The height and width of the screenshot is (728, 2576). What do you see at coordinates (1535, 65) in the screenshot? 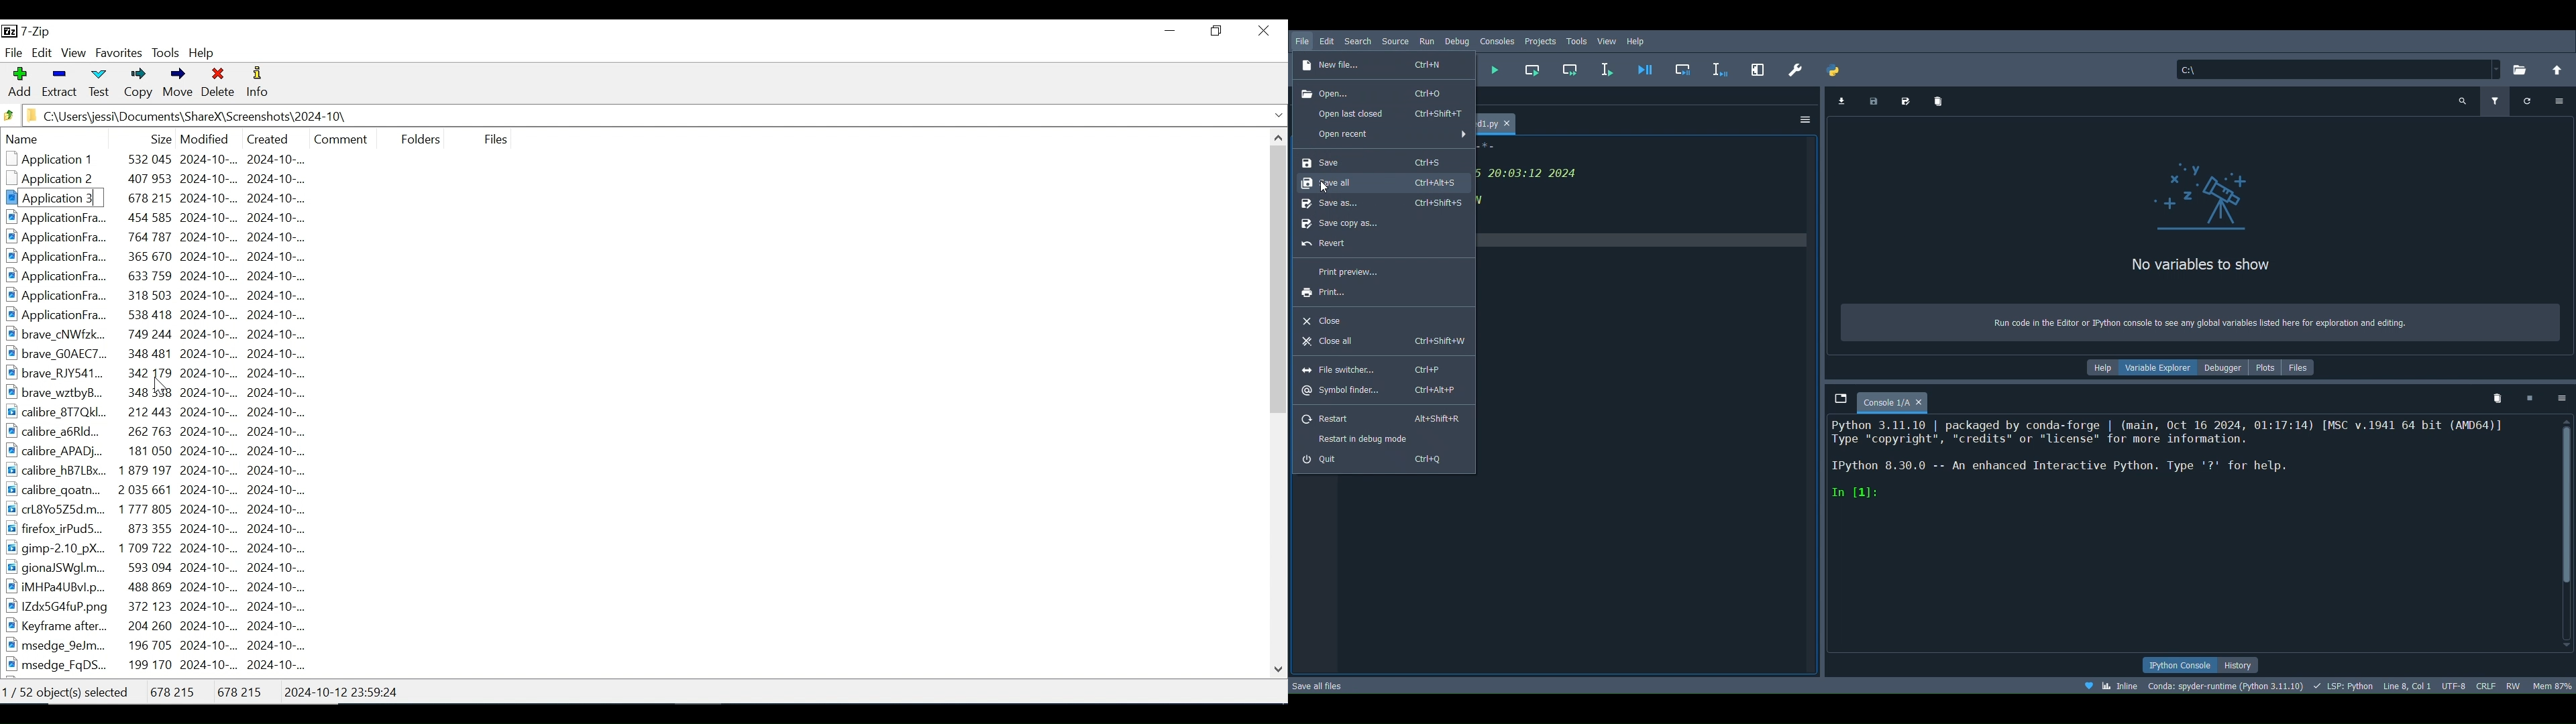
I see `Run current cell (Ctrl + Return)` at bounding box center [1535, 65].